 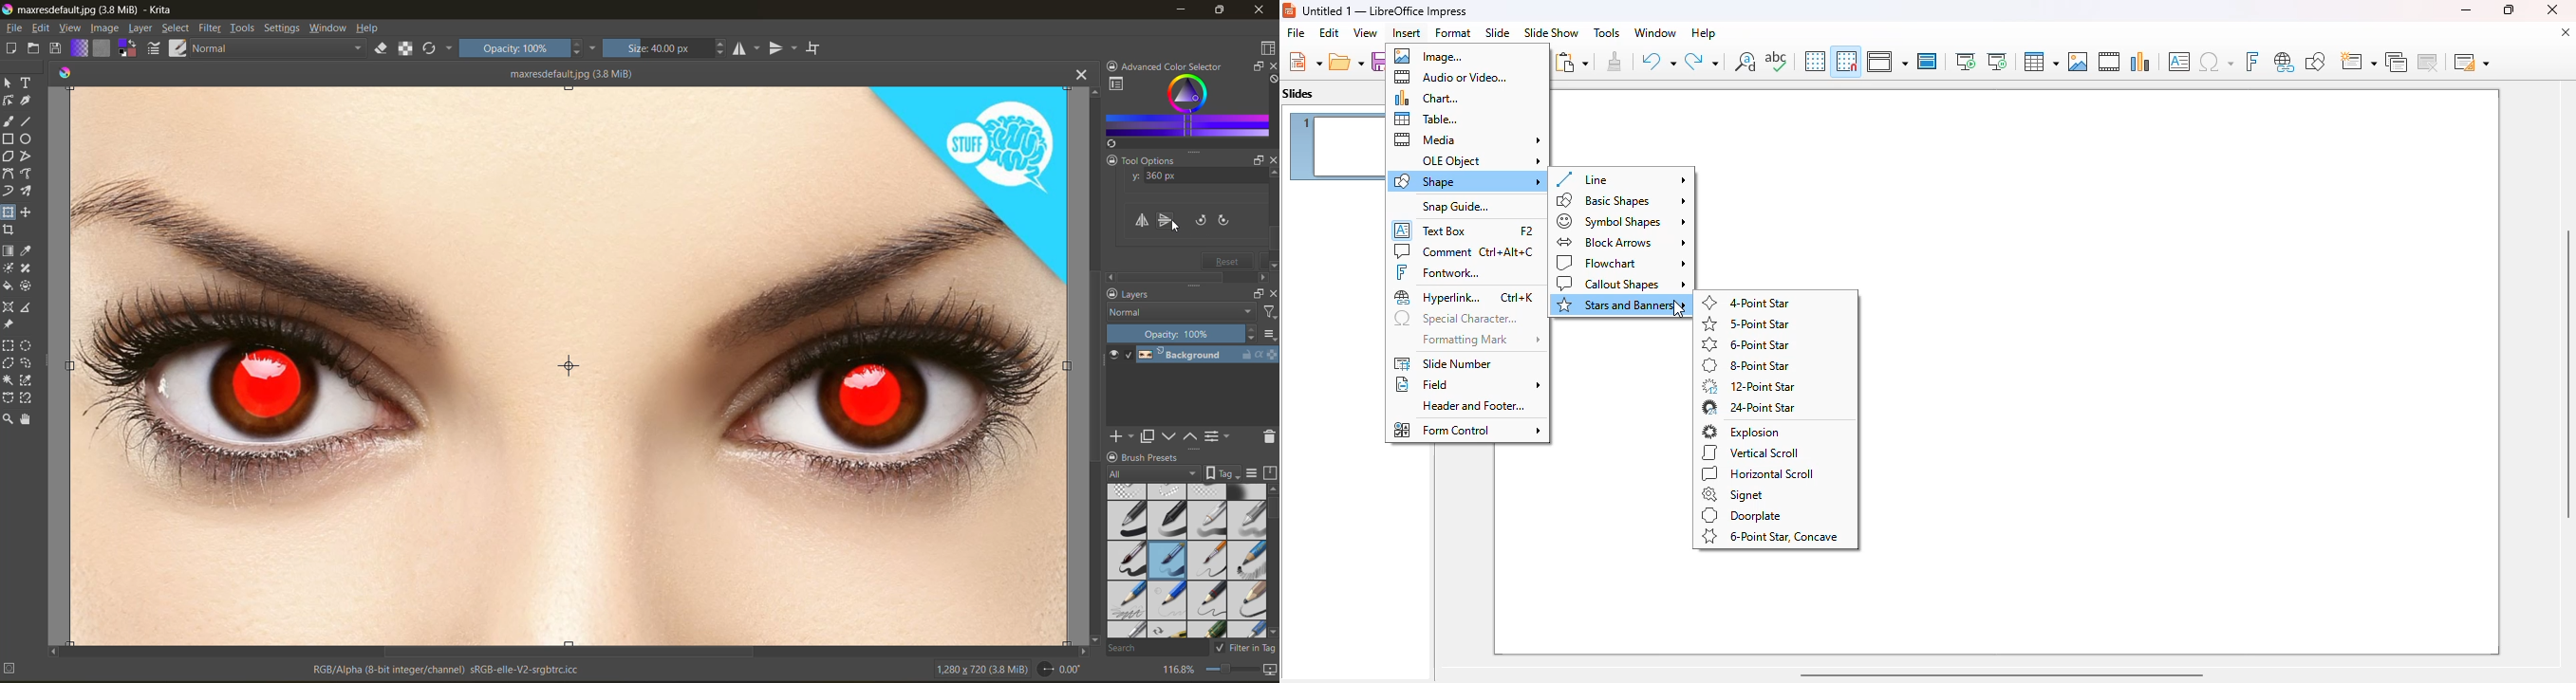 What do you see at coordinates (30, 211) in the screenshot?
I see `tool` at bounding box center [30, 211].